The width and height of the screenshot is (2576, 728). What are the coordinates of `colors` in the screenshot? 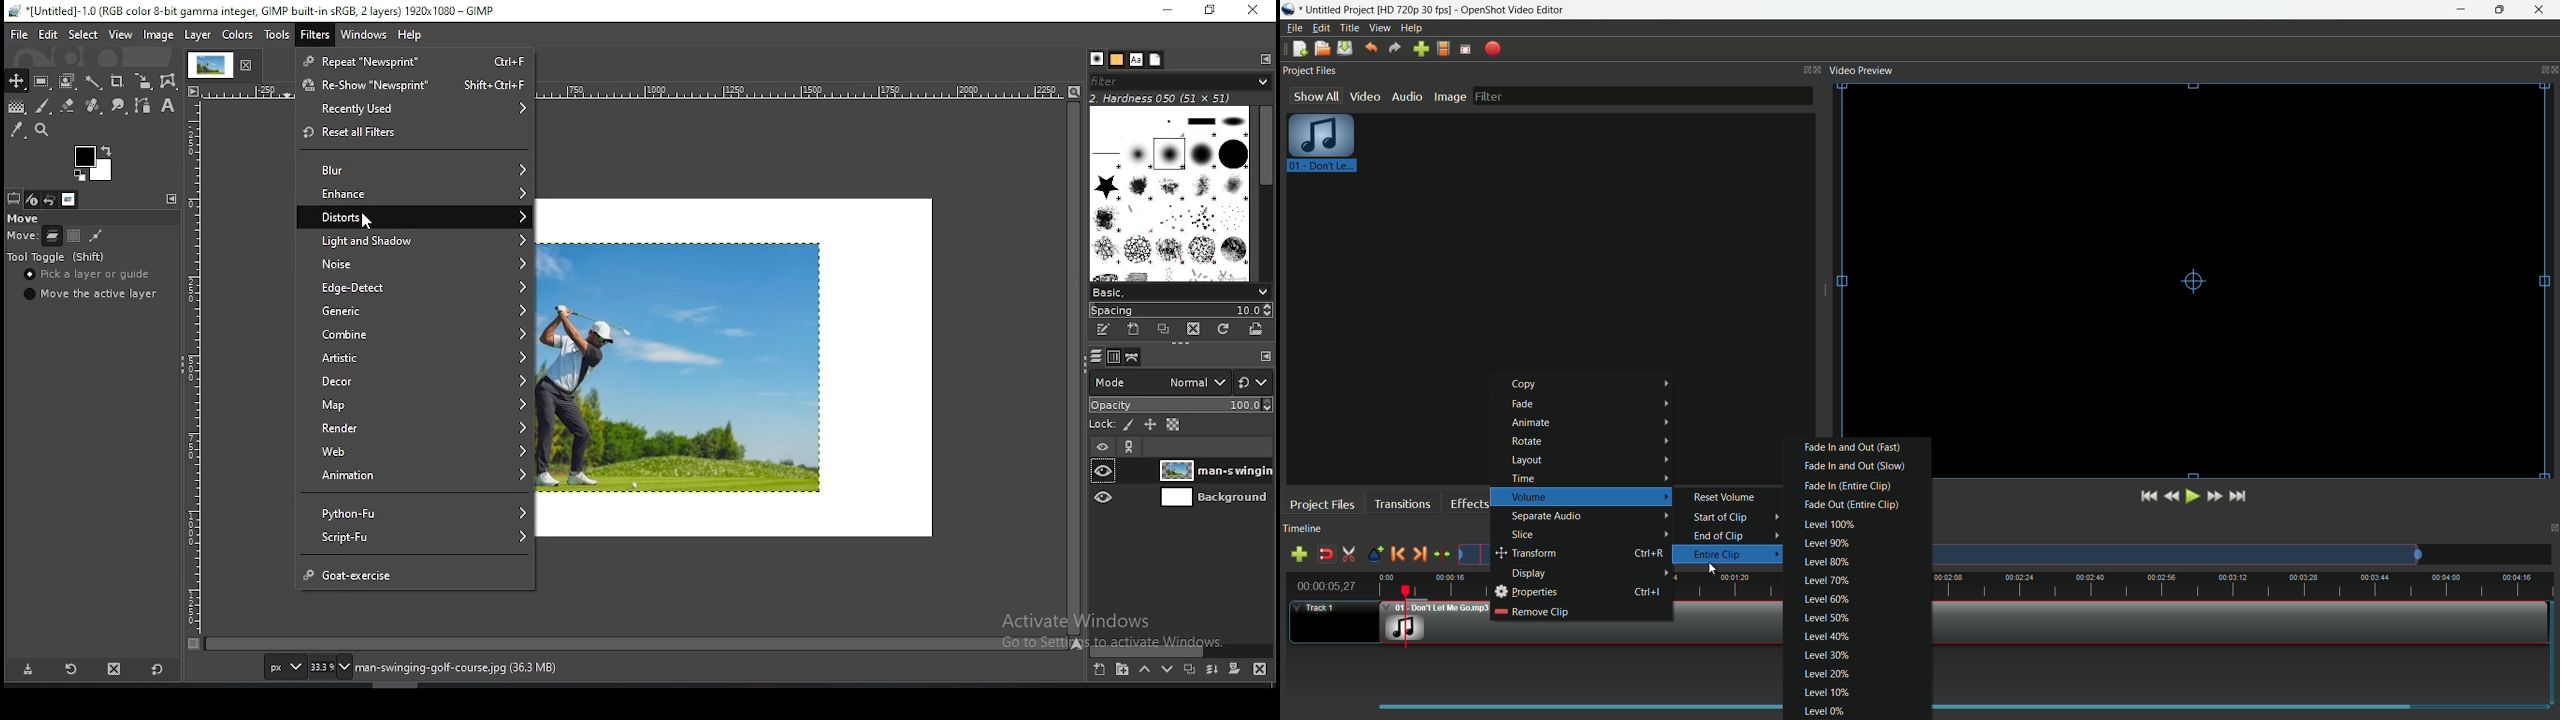 It's located at (93, 163).